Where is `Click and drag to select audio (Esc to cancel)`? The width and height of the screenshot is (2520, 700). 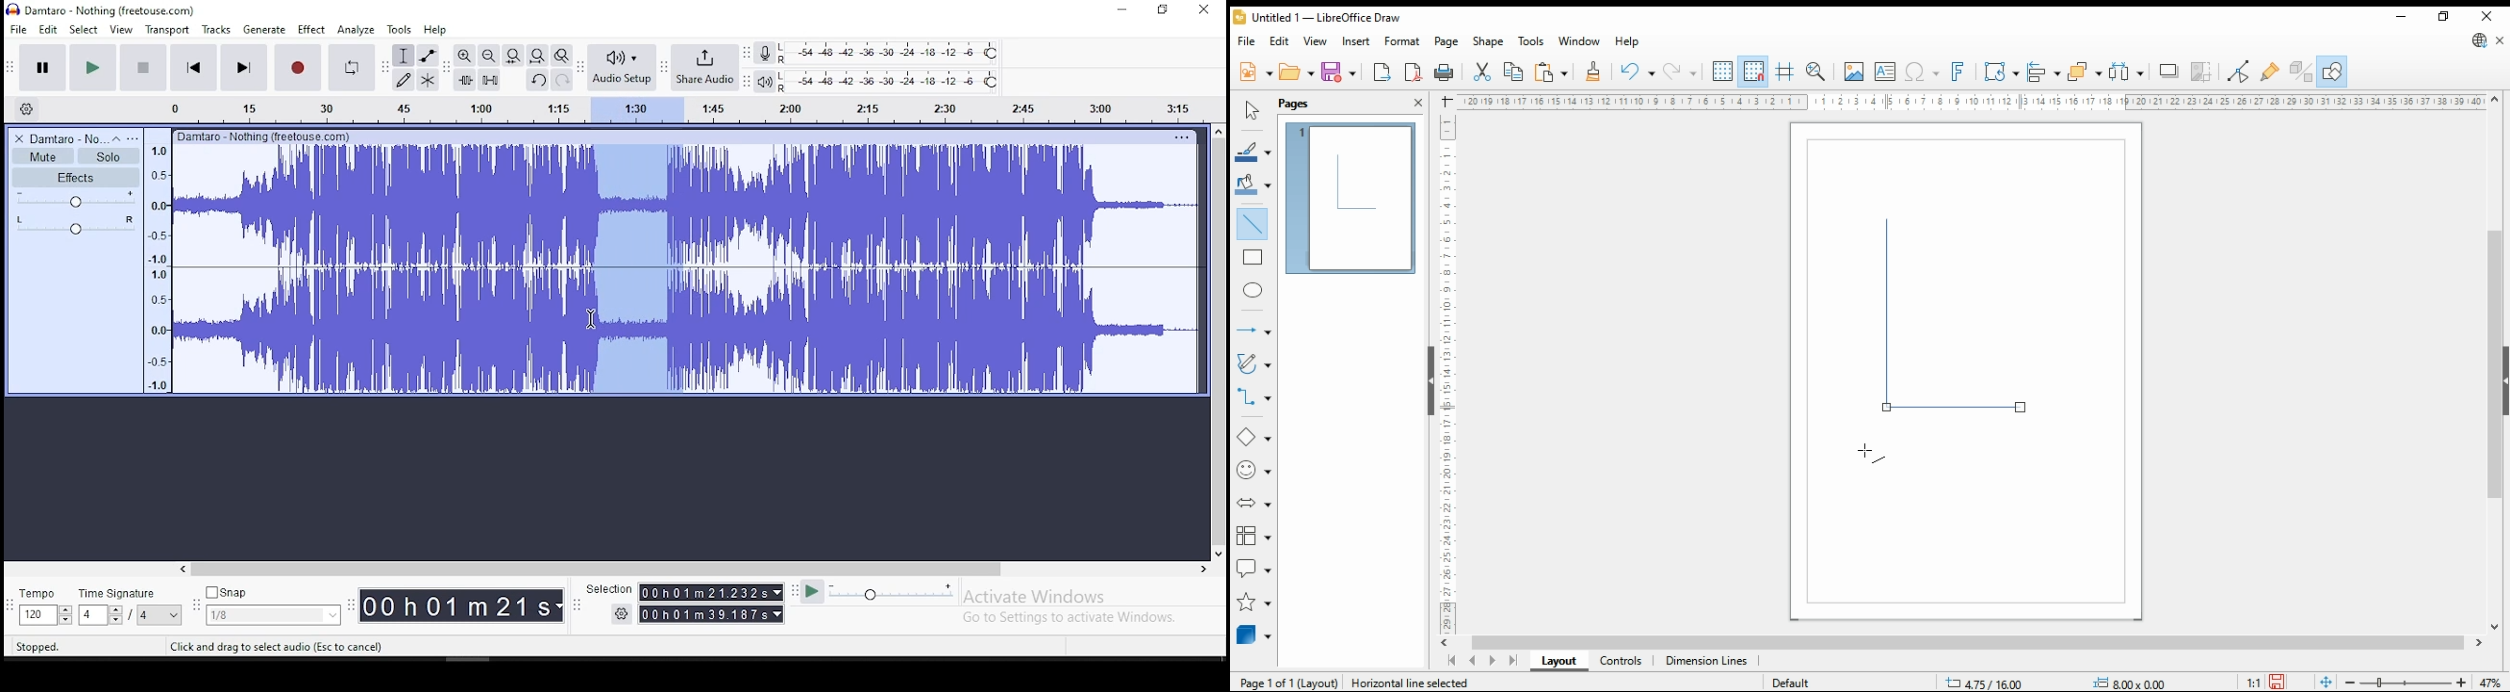 Click and drag to select audio (Esc to cancel) is located at coordinates (280, 646).